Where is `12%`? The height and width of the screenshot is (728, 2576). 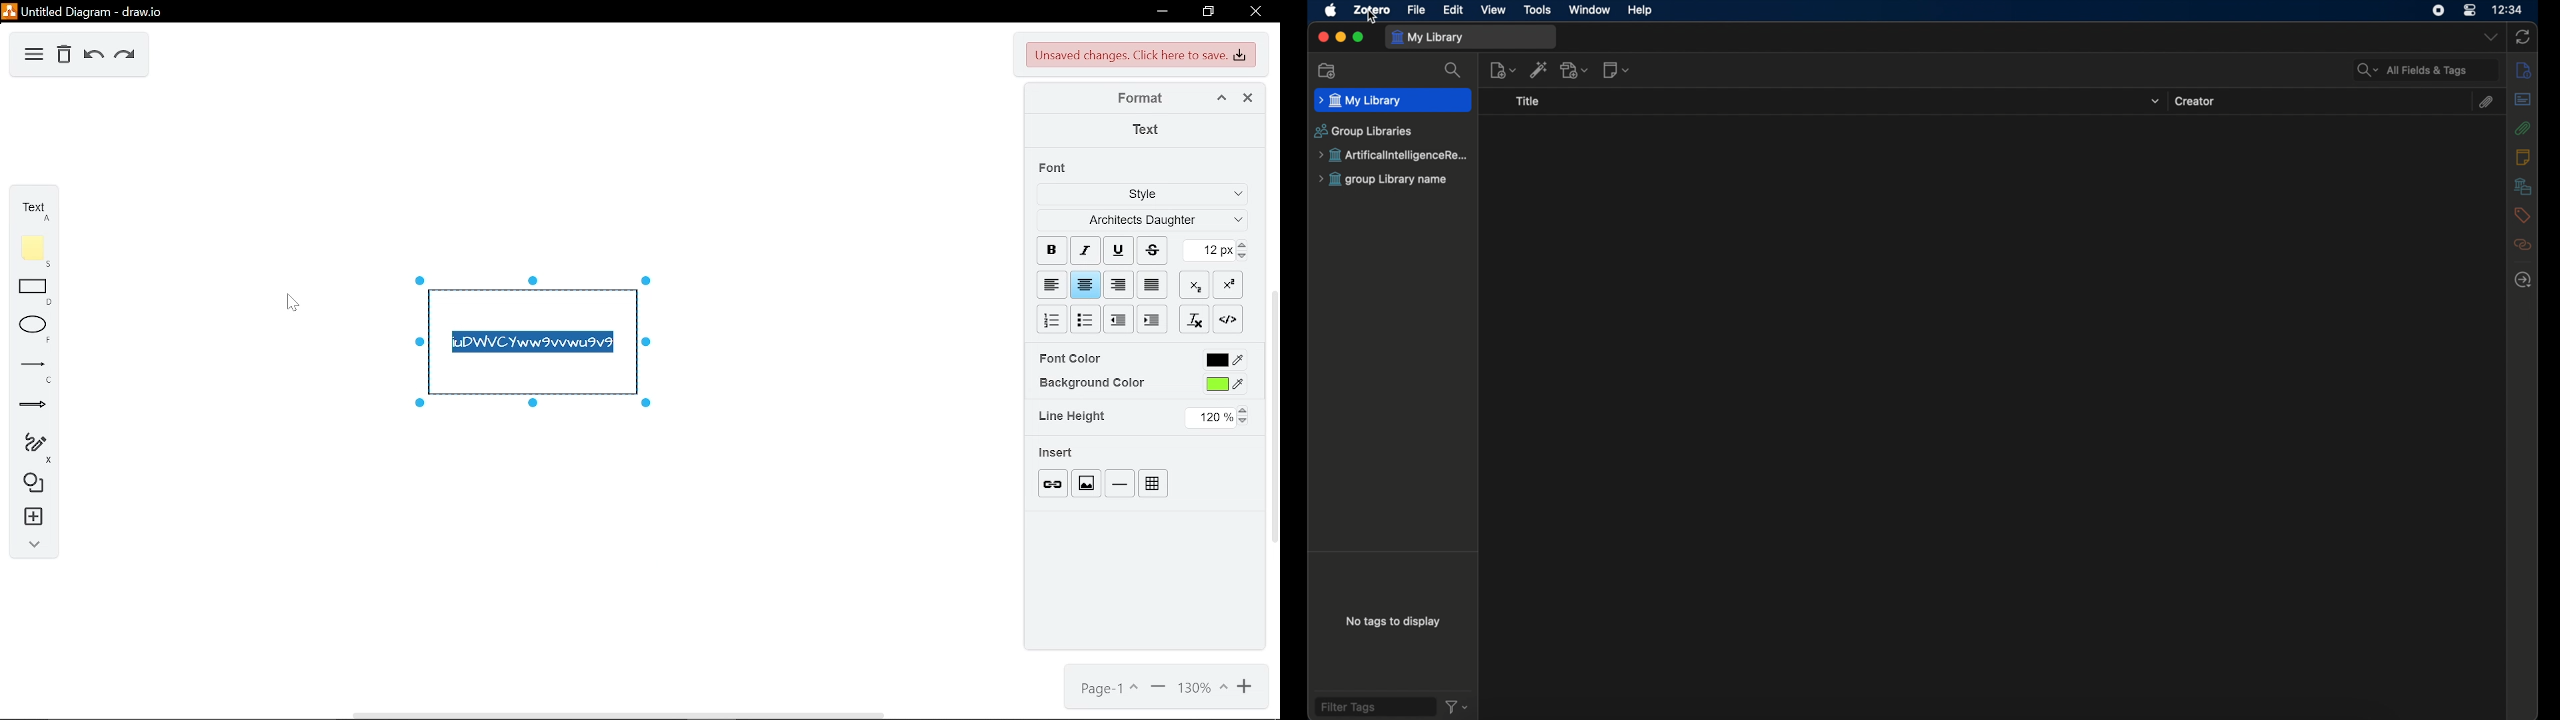 12% is located at coordinates (1210, 417).